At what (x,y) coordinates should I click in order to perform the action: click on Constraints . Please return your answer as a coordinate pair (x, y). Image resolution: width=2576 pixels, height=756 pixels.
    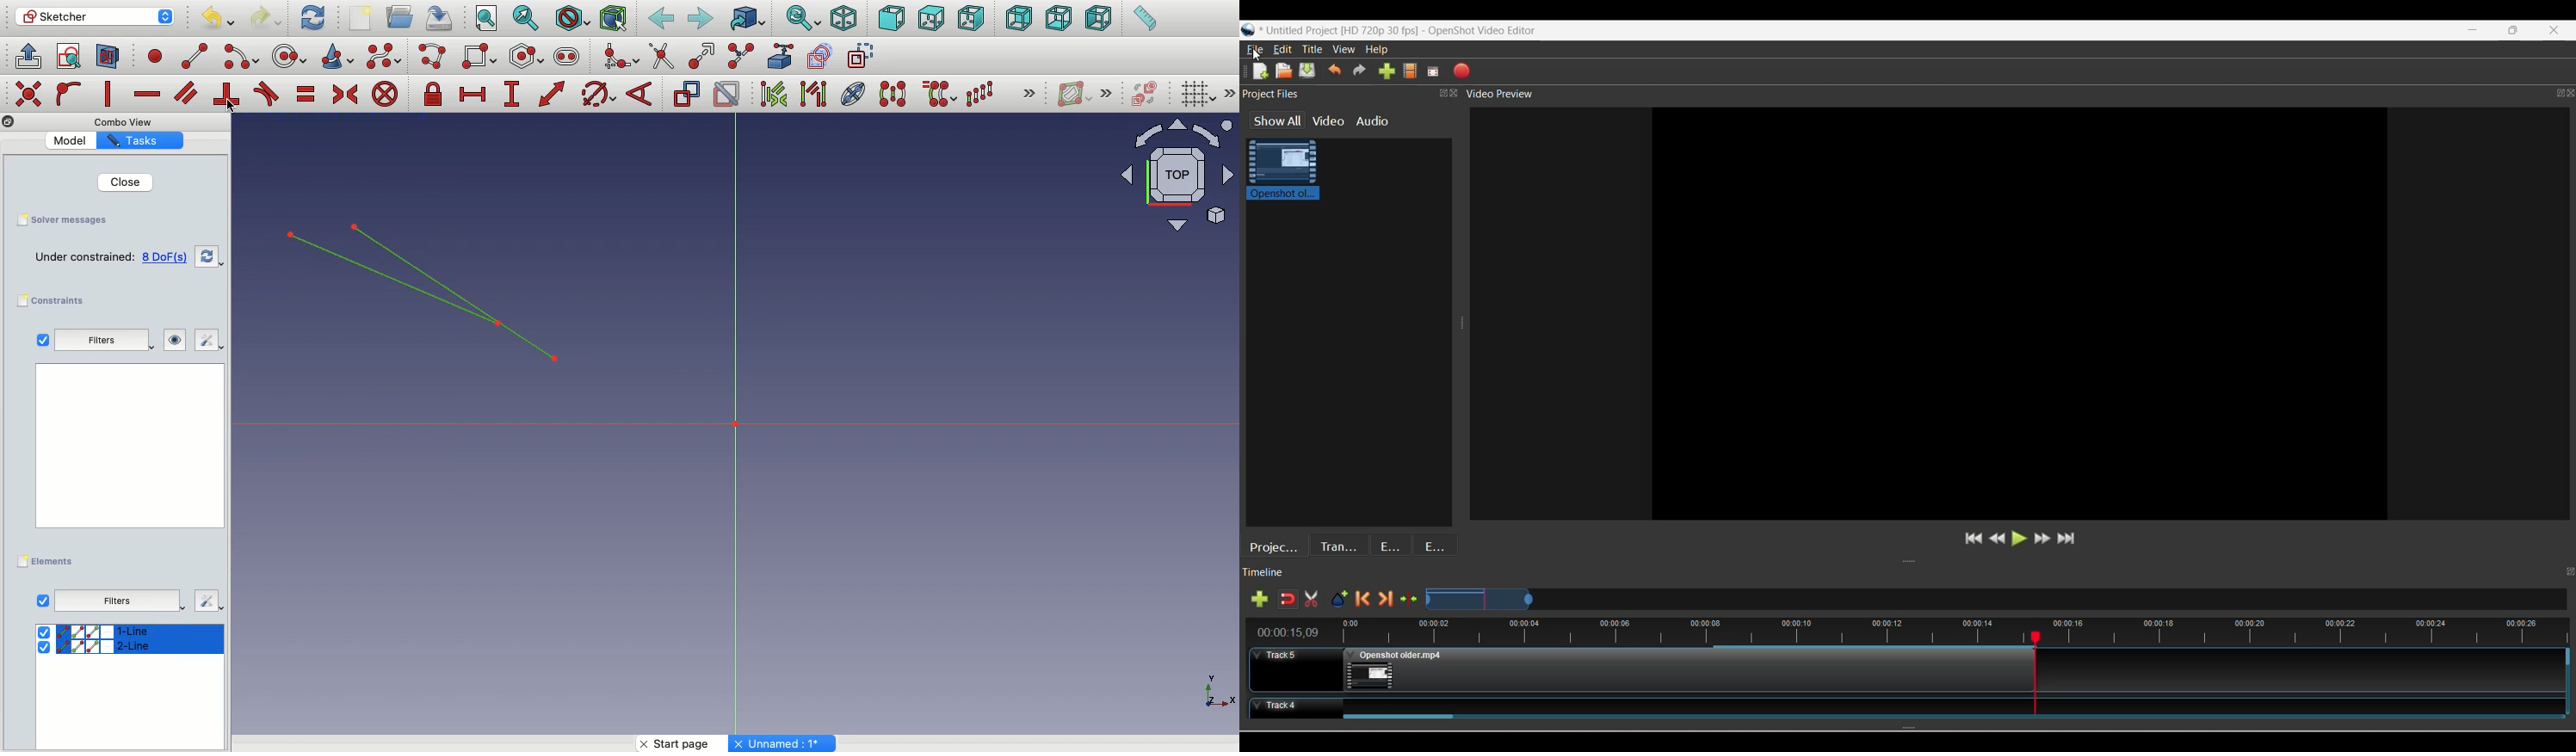
    Looking at the image, I should click on (55, 300).